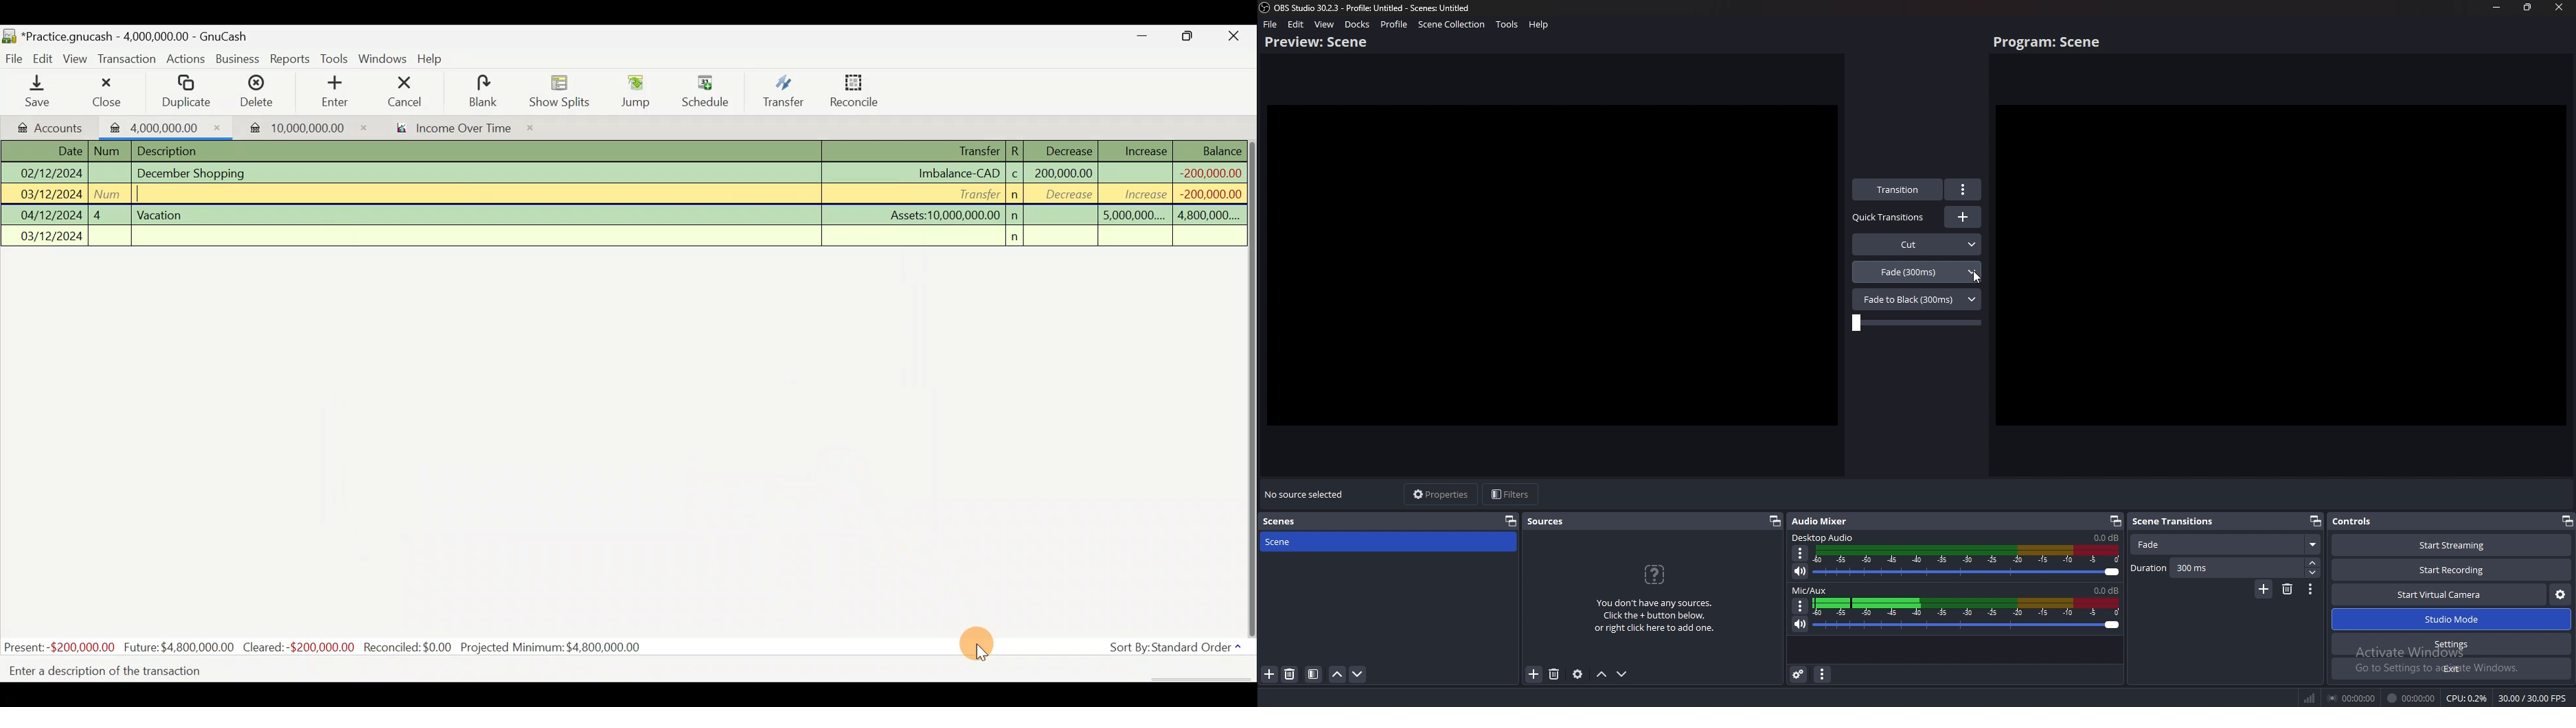 The height and width of the screenshot is (728, 2576). Describe the element at coordinates (1916, 323) in the screenshot. I see `bar` at that location.